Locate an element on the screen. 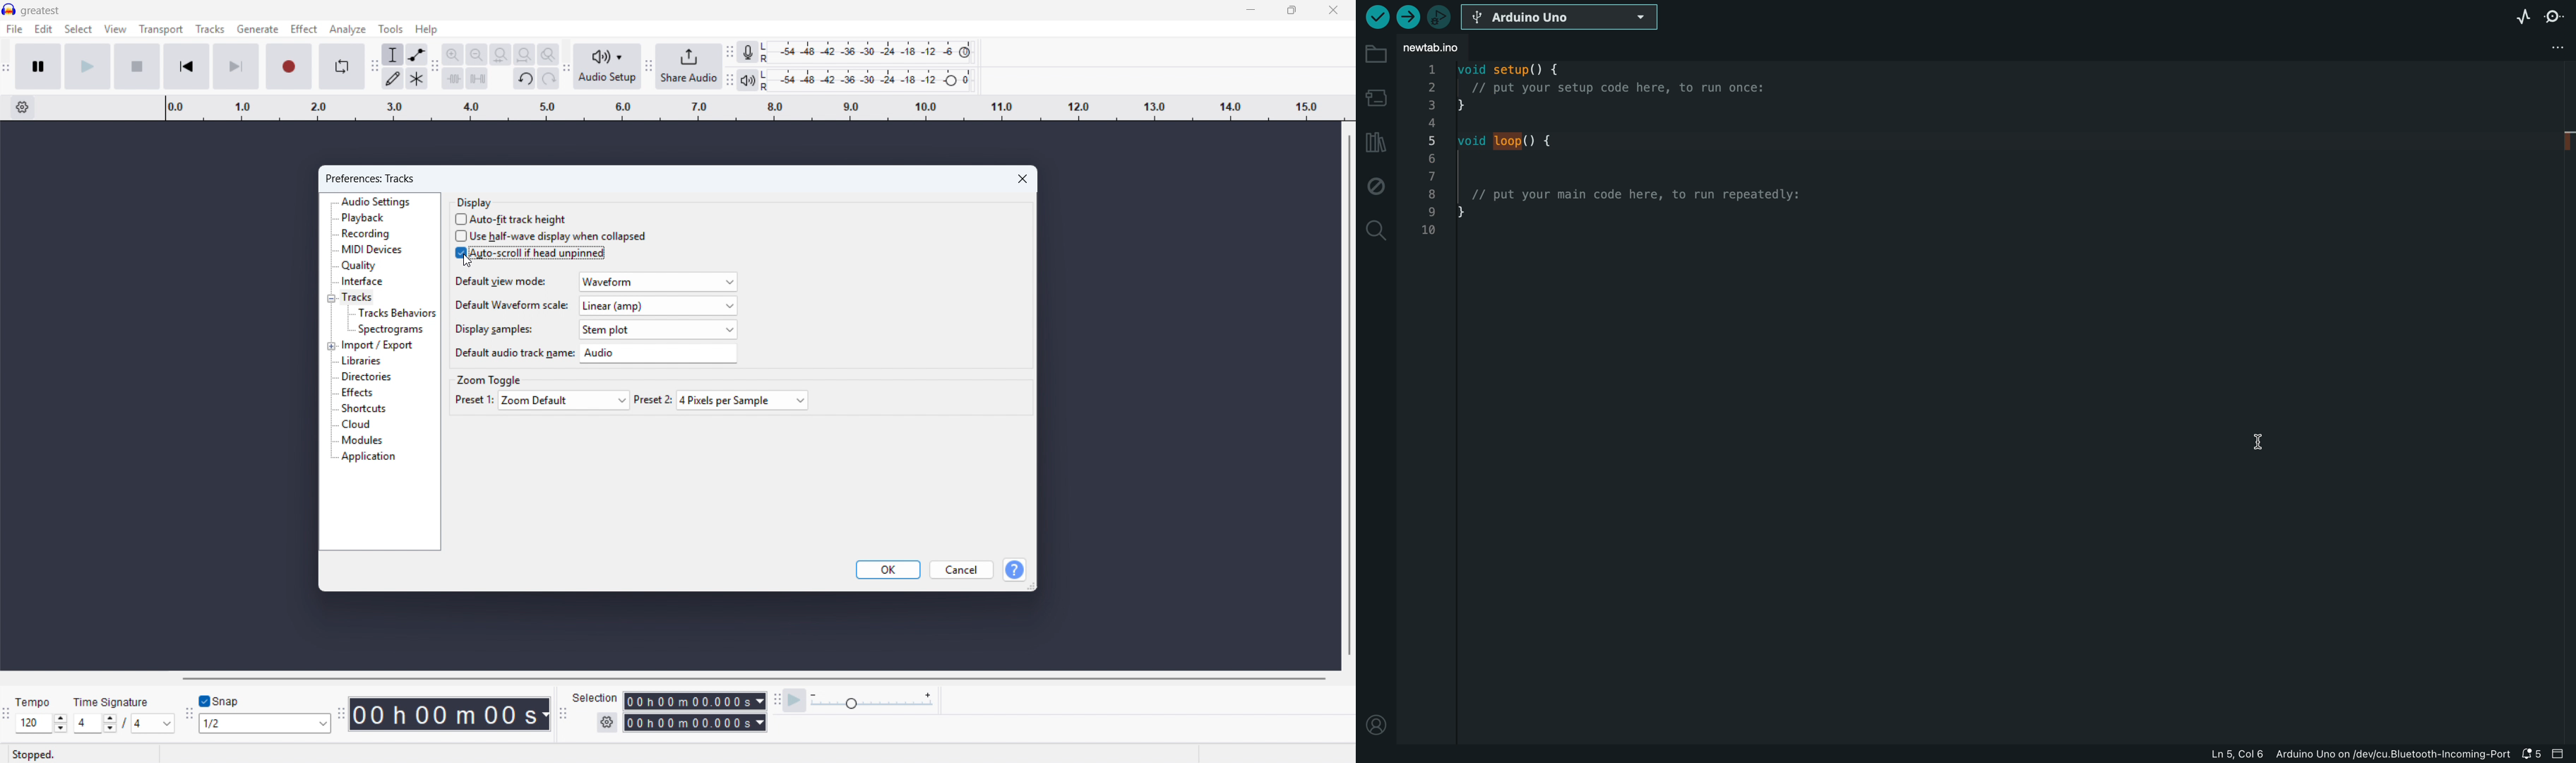 Image resolution: width=2576 pixels, height=784 pixels.  Recording  is located at coordinates (366, 234).